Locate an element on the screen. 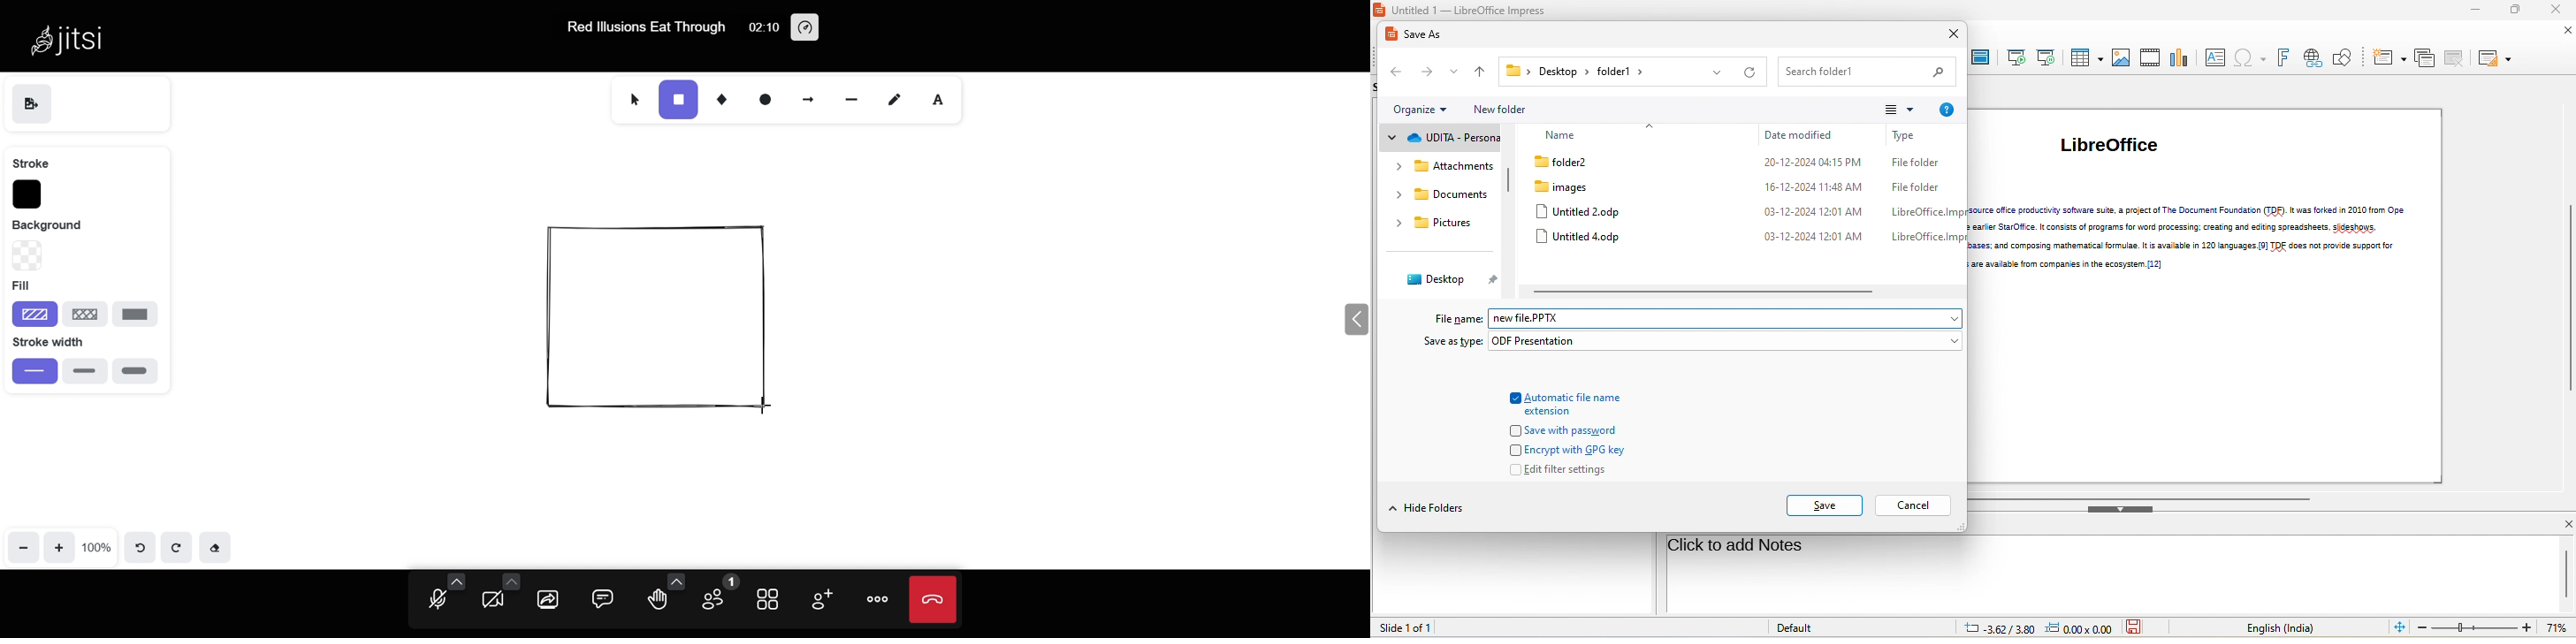  cursor movement is located at coordinates (1696, 208).